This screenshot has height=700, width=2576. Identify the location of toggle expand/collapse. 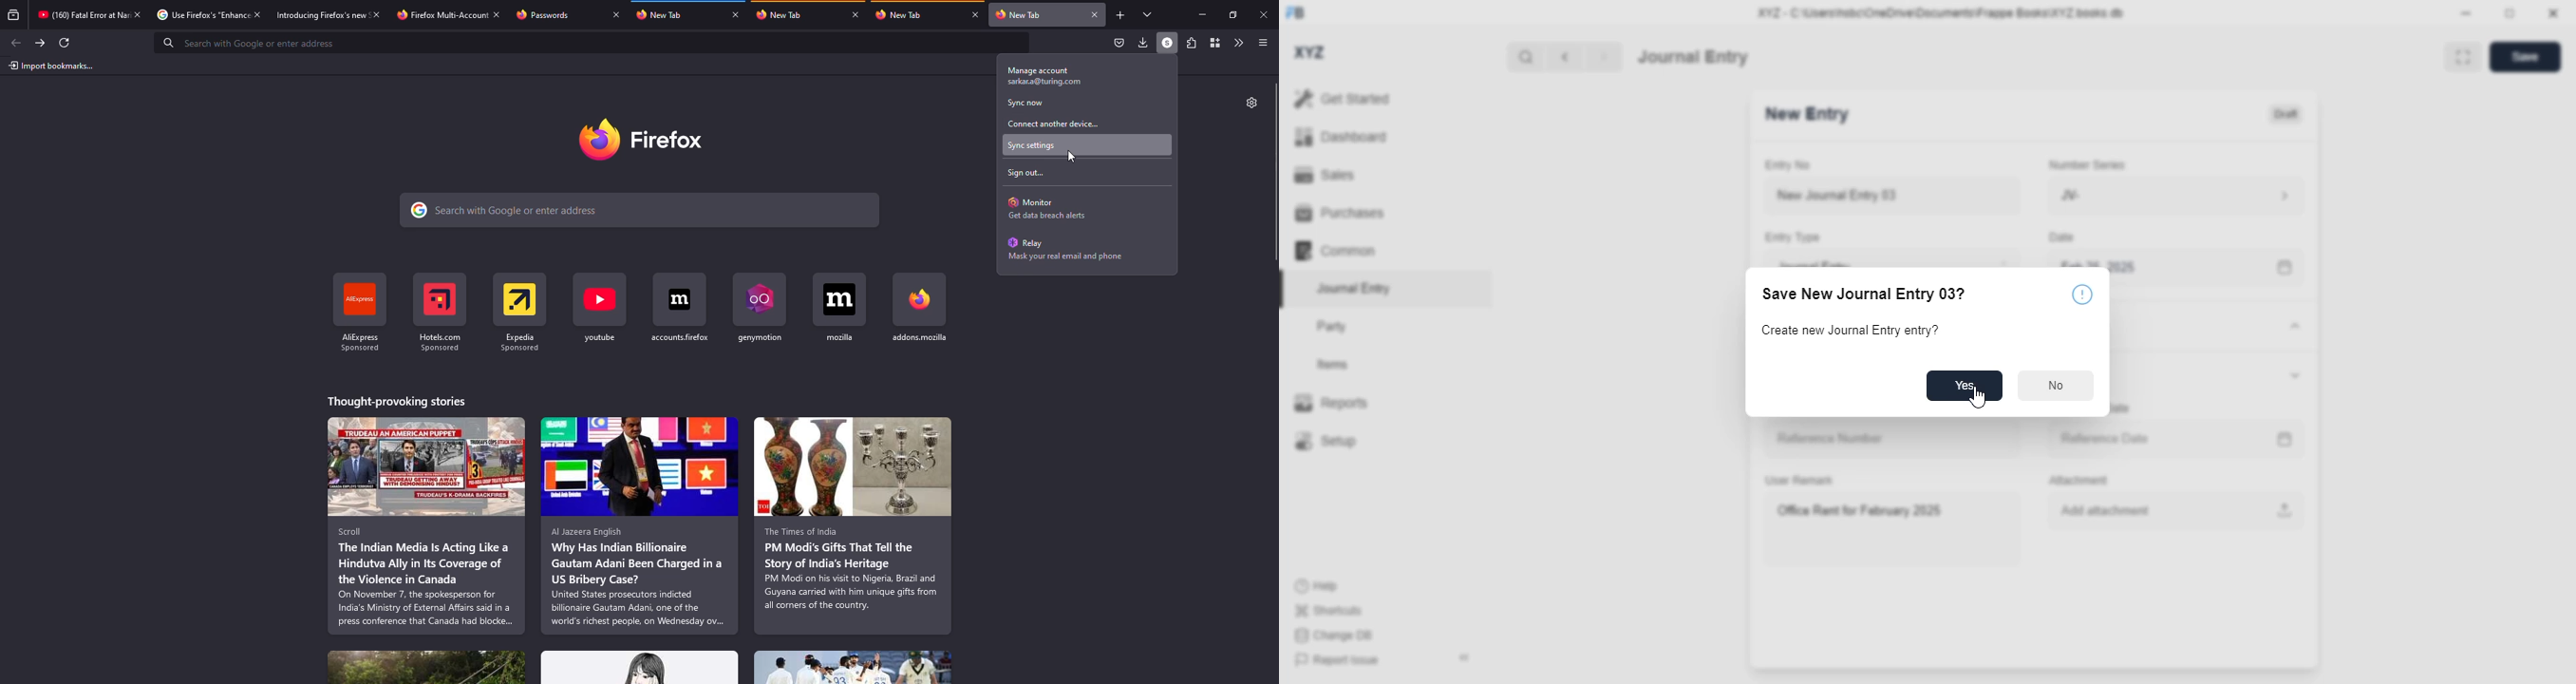
(2291, 326).